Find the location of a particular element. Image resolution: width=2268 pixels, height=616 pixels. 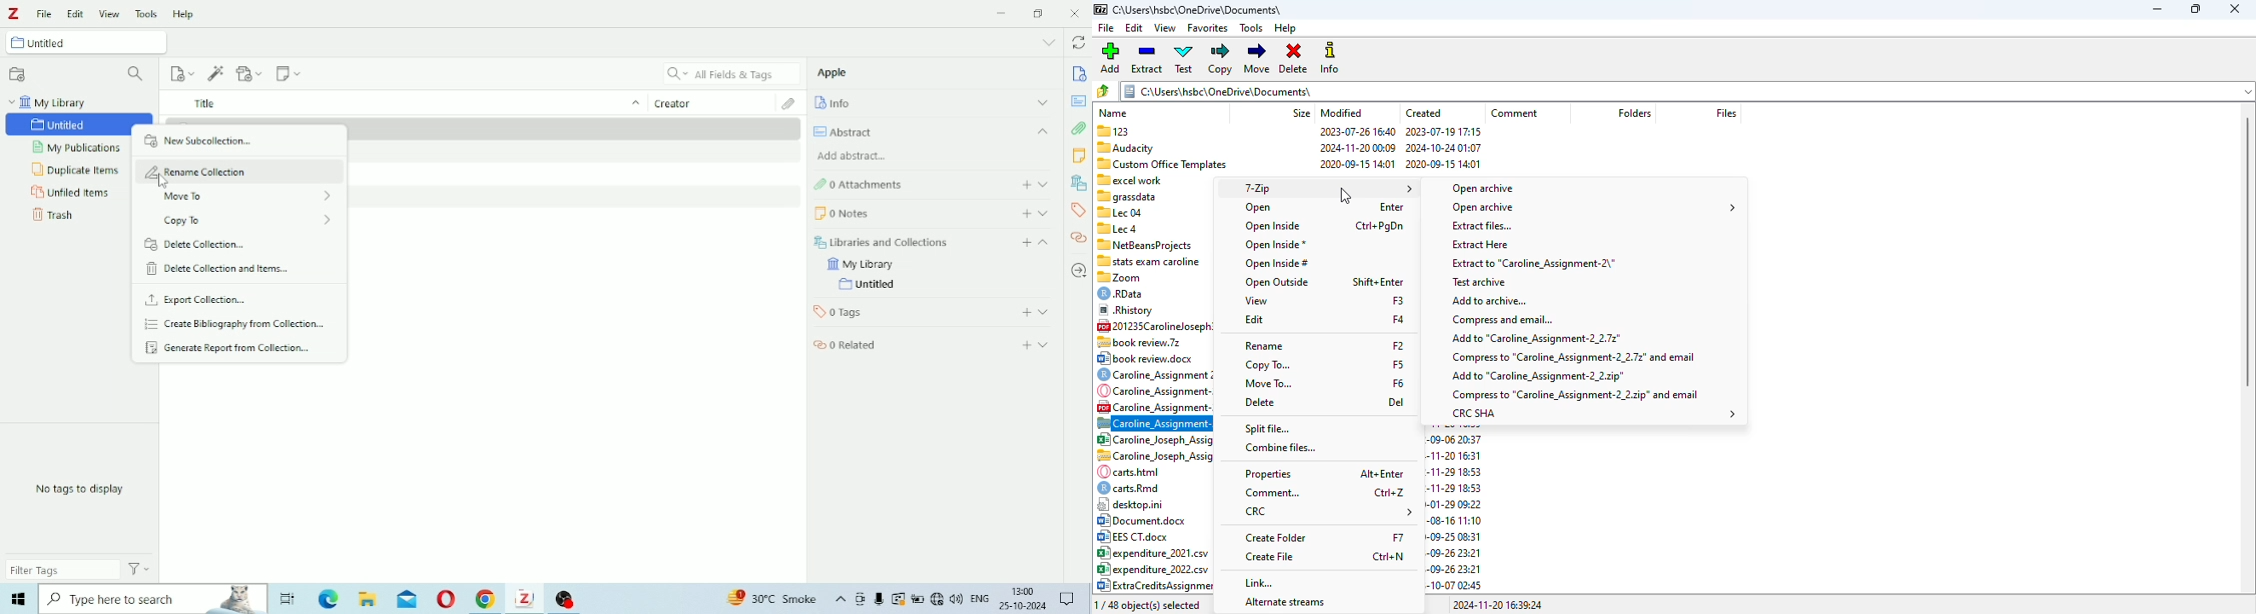

Actions is located at coordinates (142, 569).